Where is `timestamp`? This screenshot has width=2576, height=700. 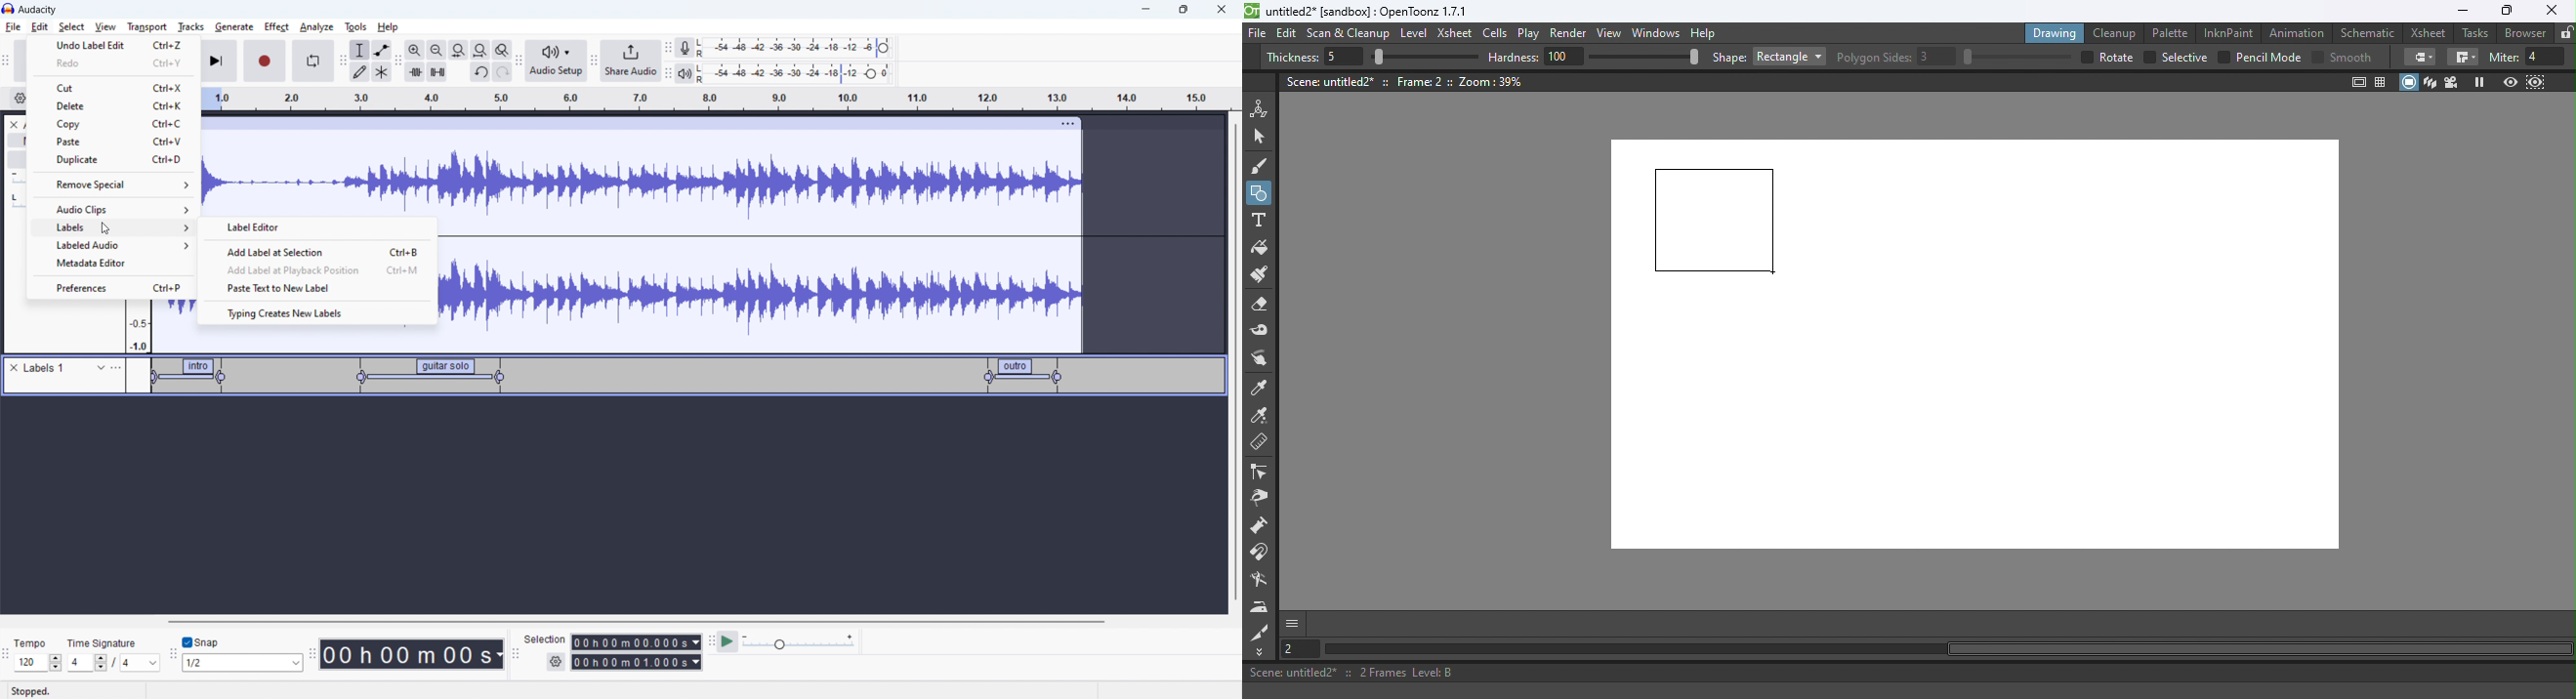
timestamp is located at coordinates (412, 653).